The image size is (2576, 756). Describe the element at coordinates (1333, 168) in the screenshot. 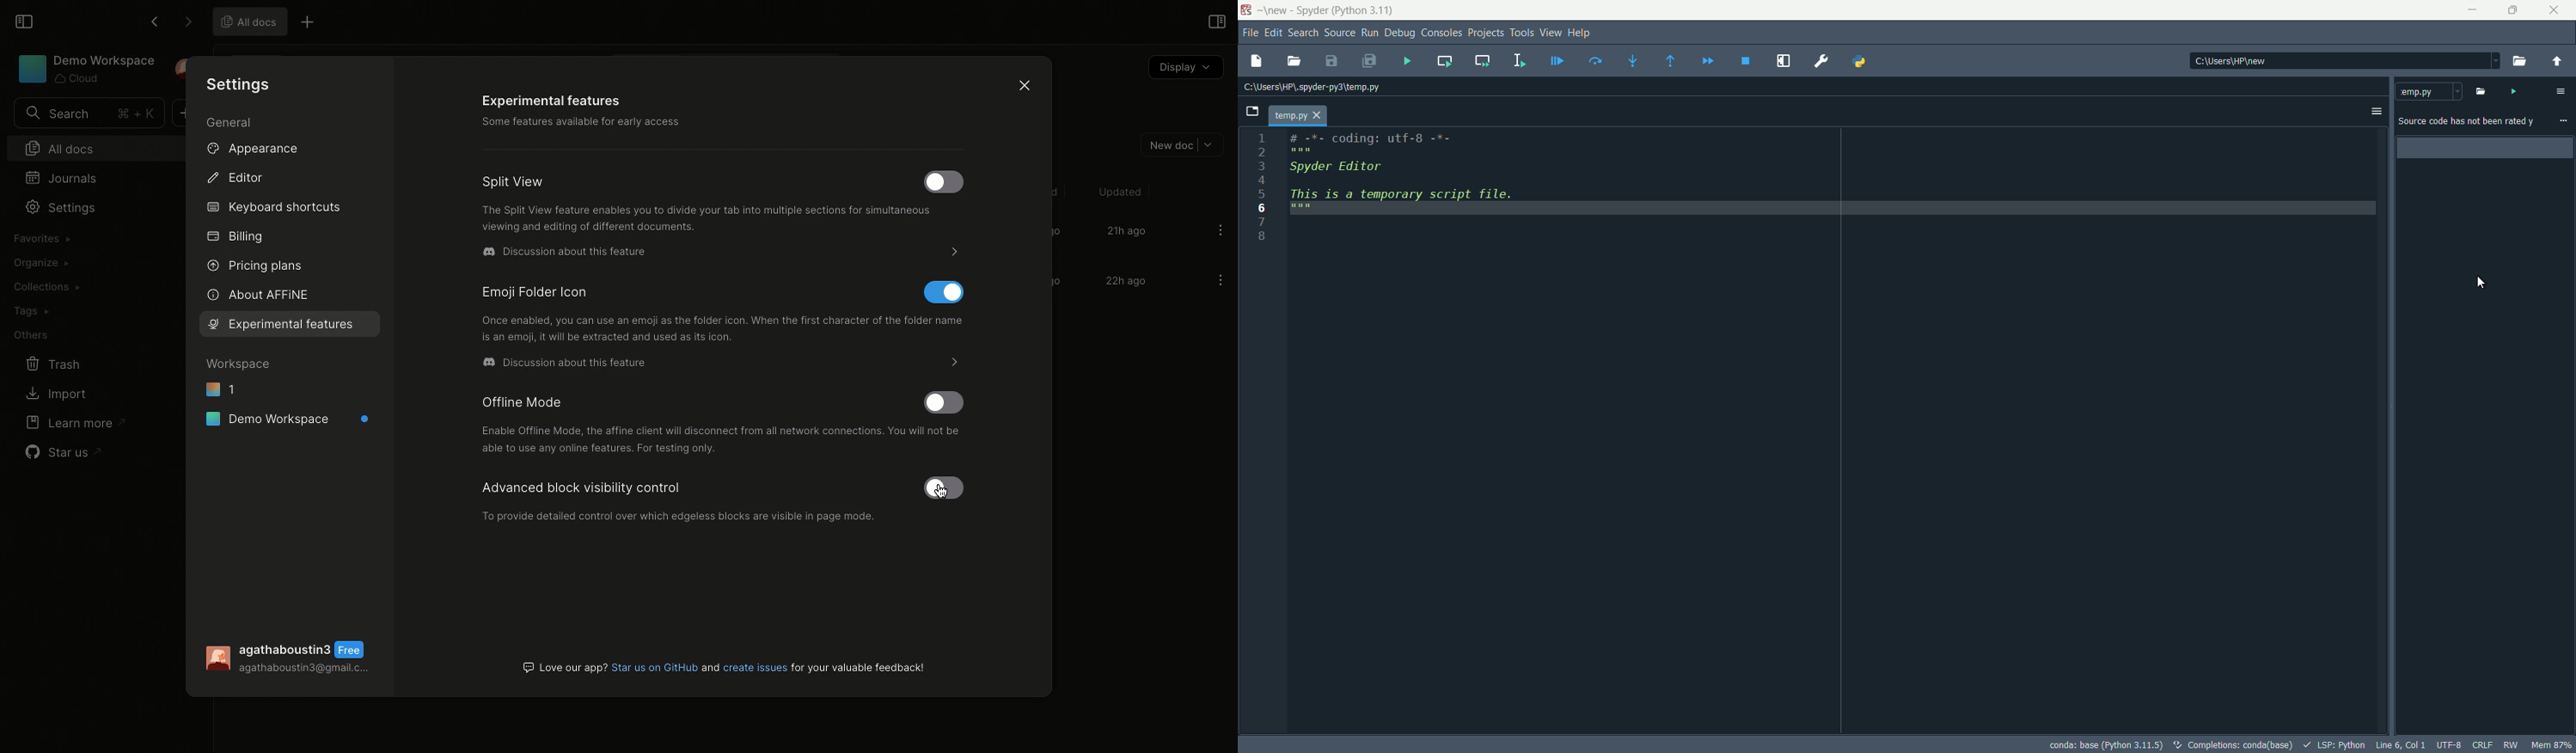

I see `Spyder Editor` at that location.